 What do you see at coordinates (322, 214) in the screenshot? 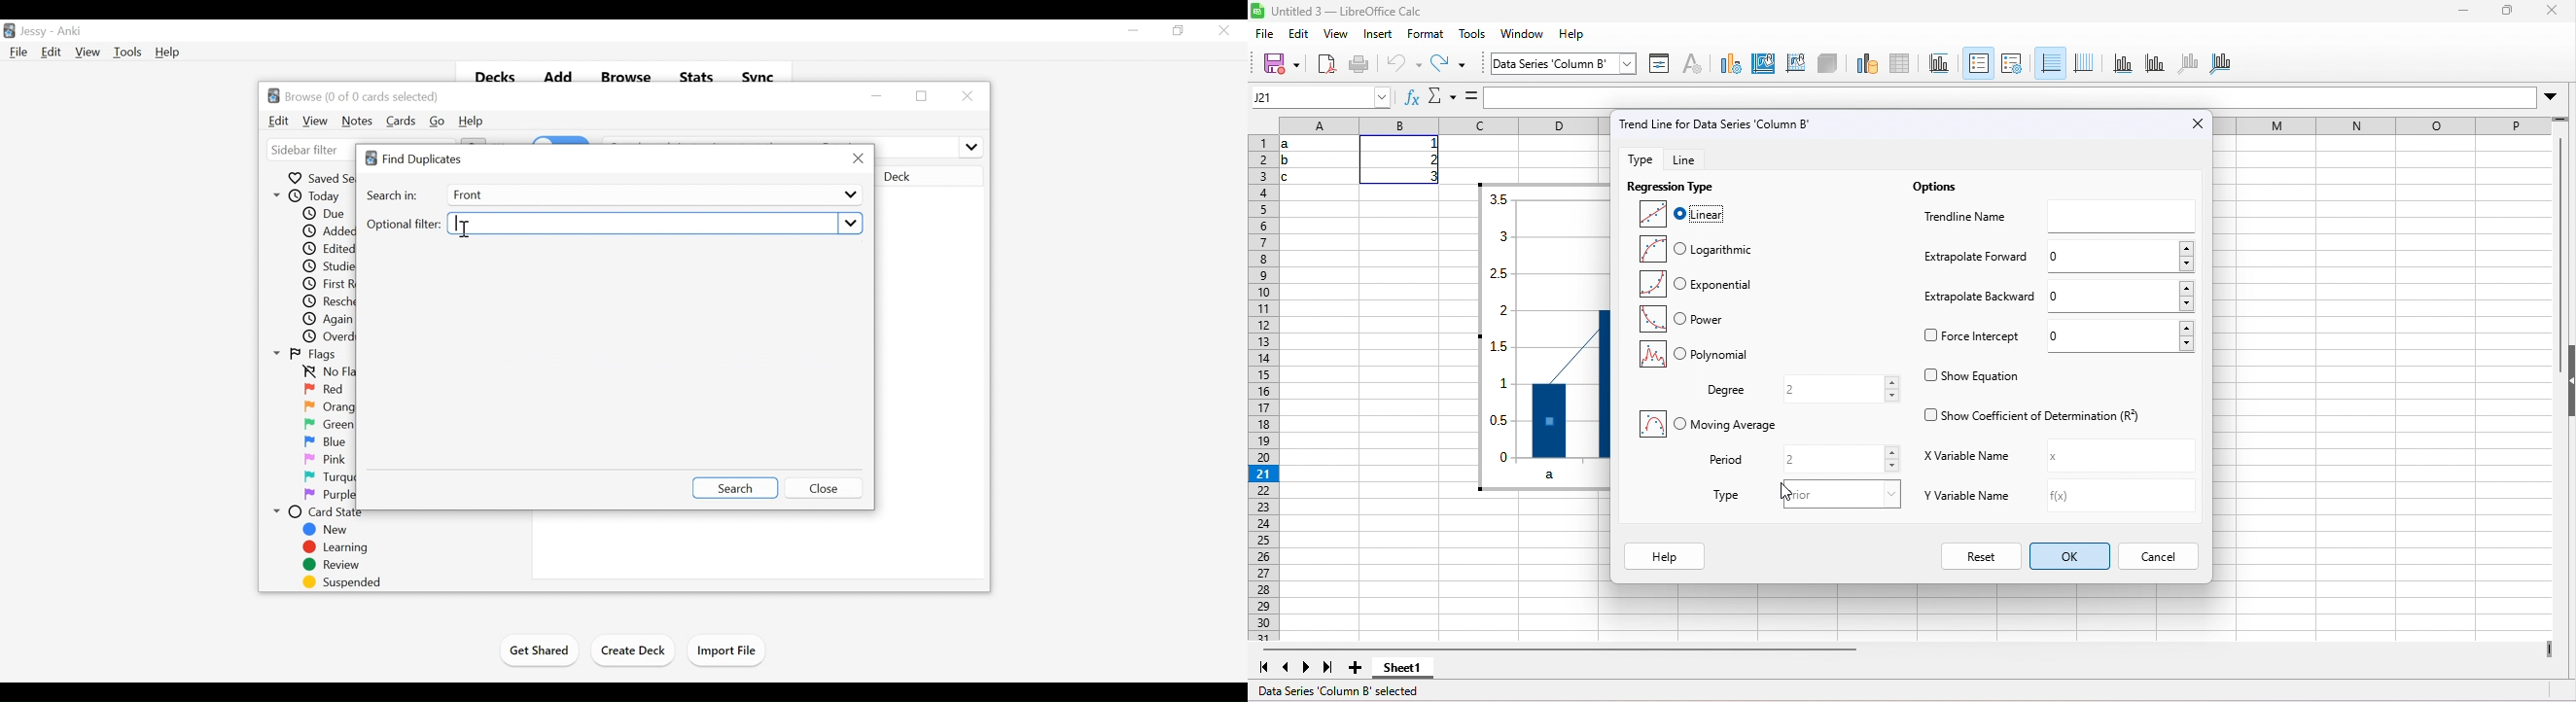
I see `Due` at bounding box center [322, 214].